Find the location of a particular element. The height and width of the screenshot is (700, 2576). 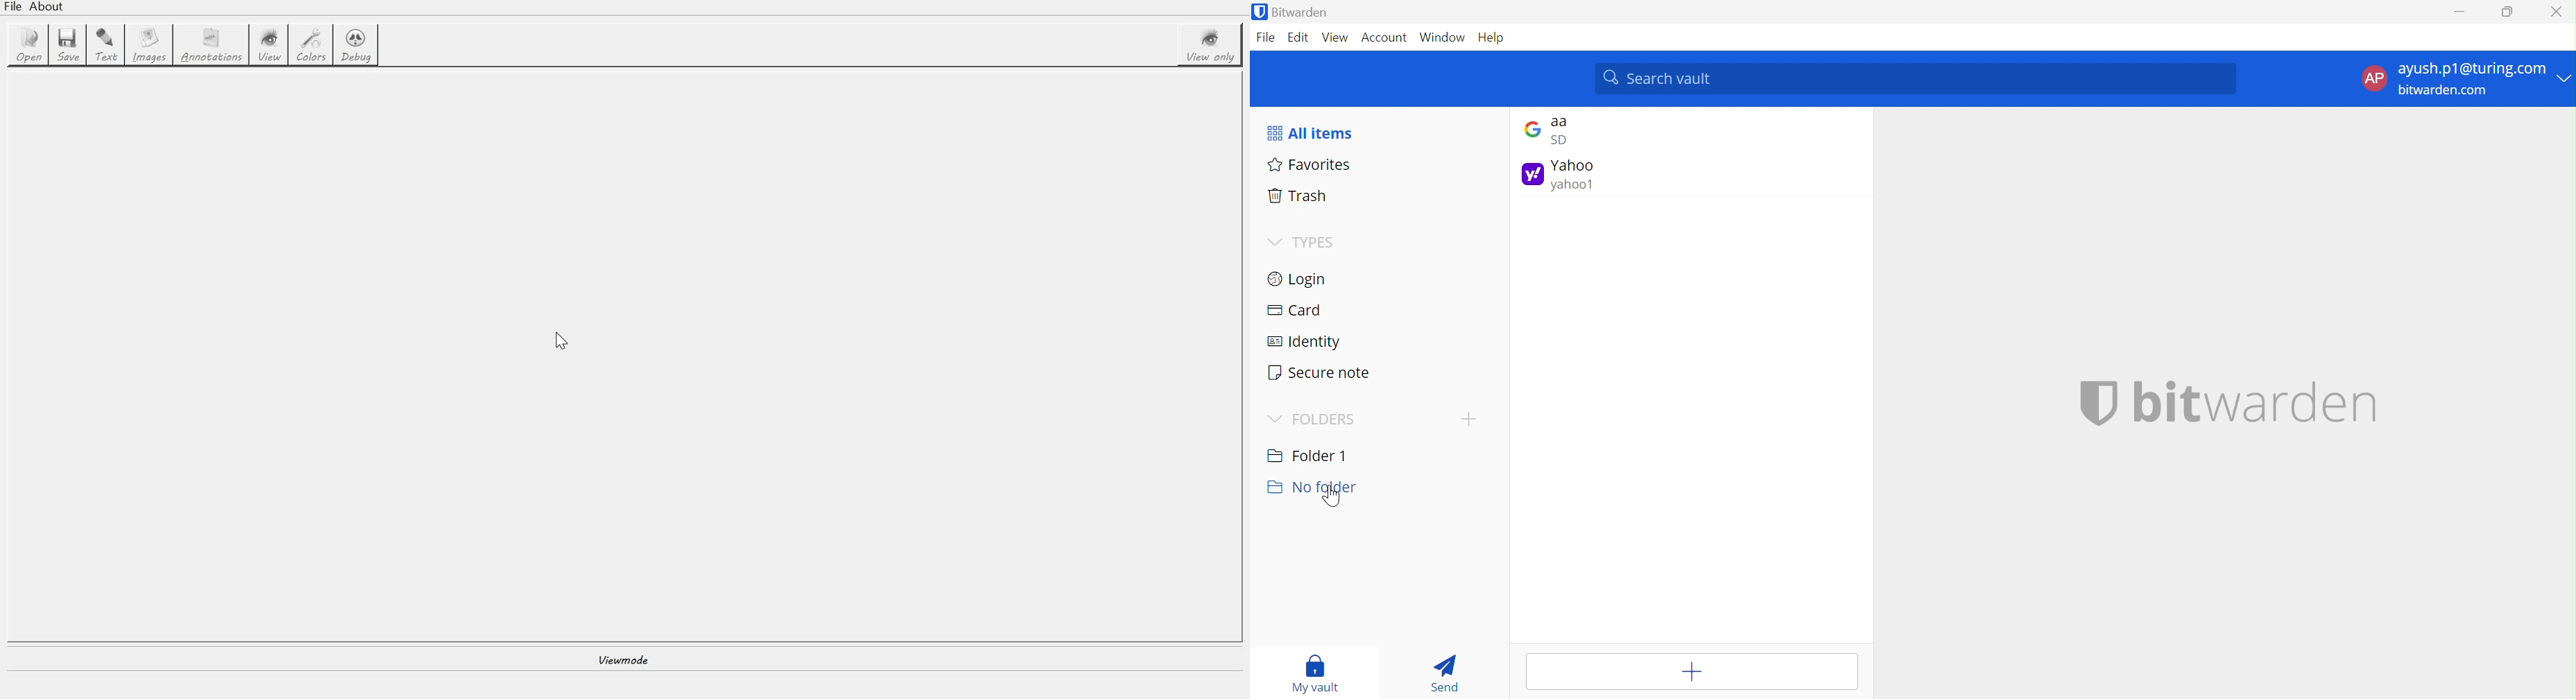

No folder is located at coordinates (1315, 490).